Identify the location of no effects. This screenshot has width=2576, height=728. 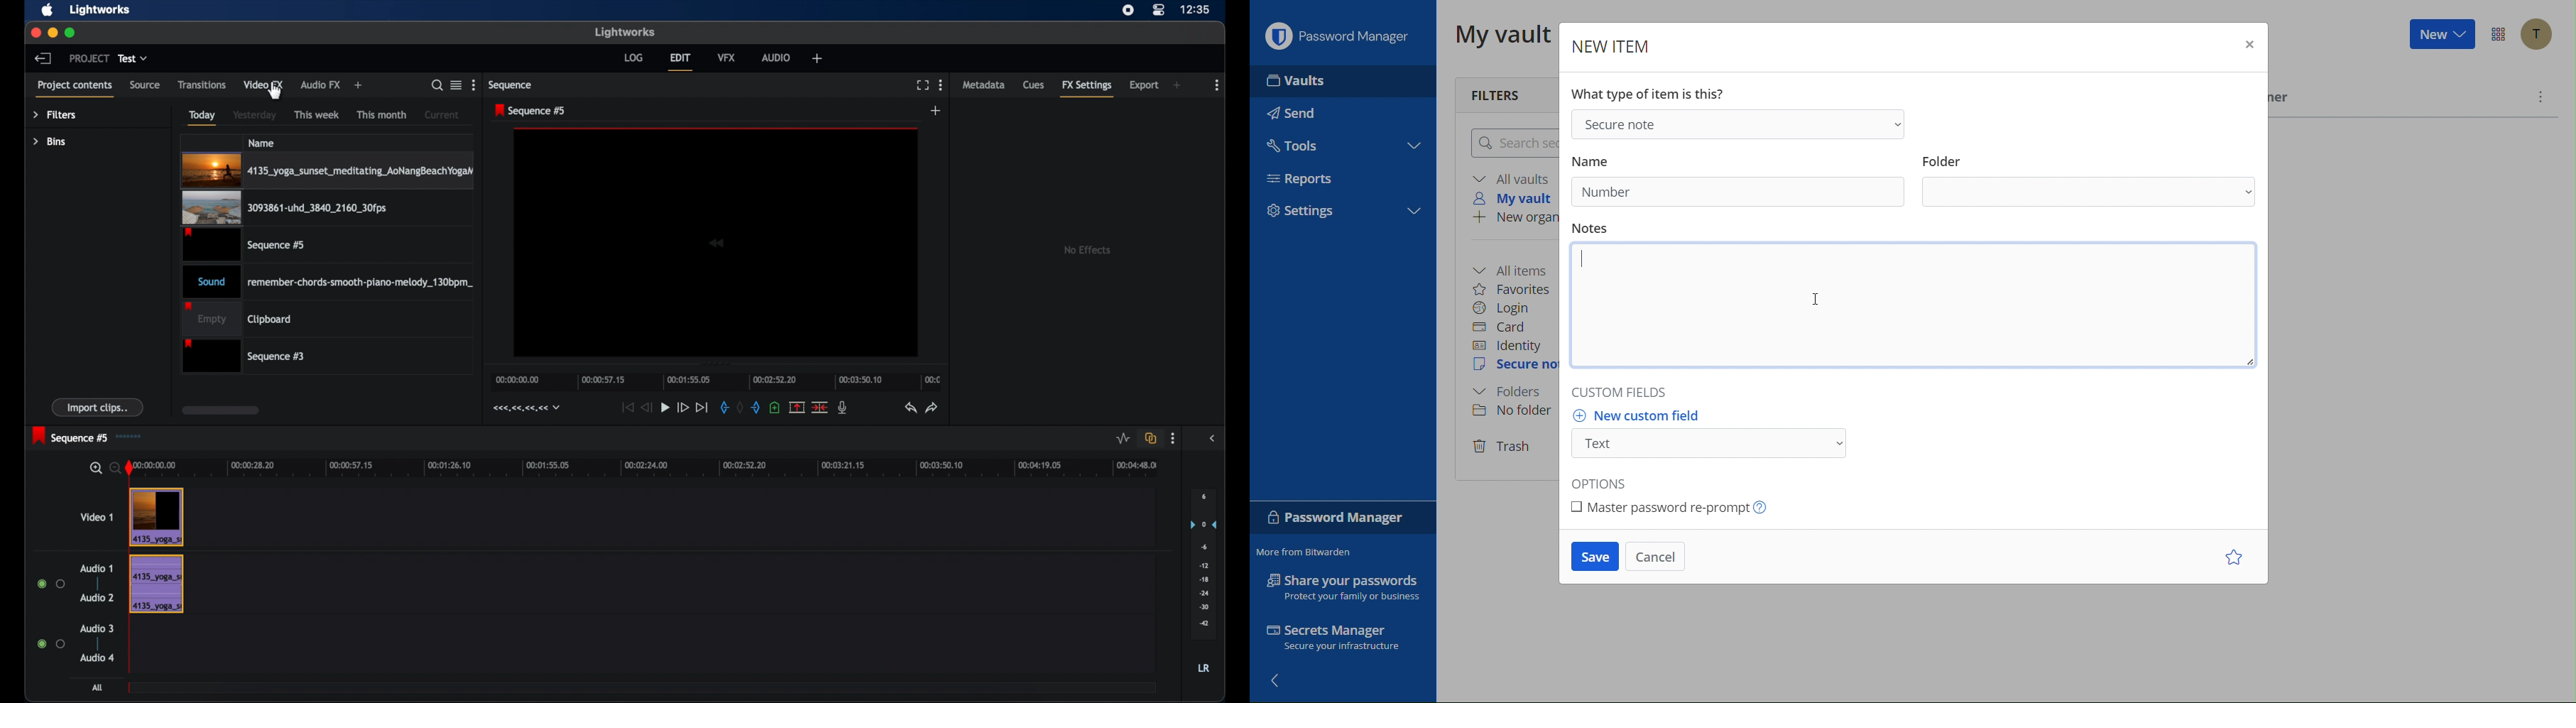
(1085, 251).